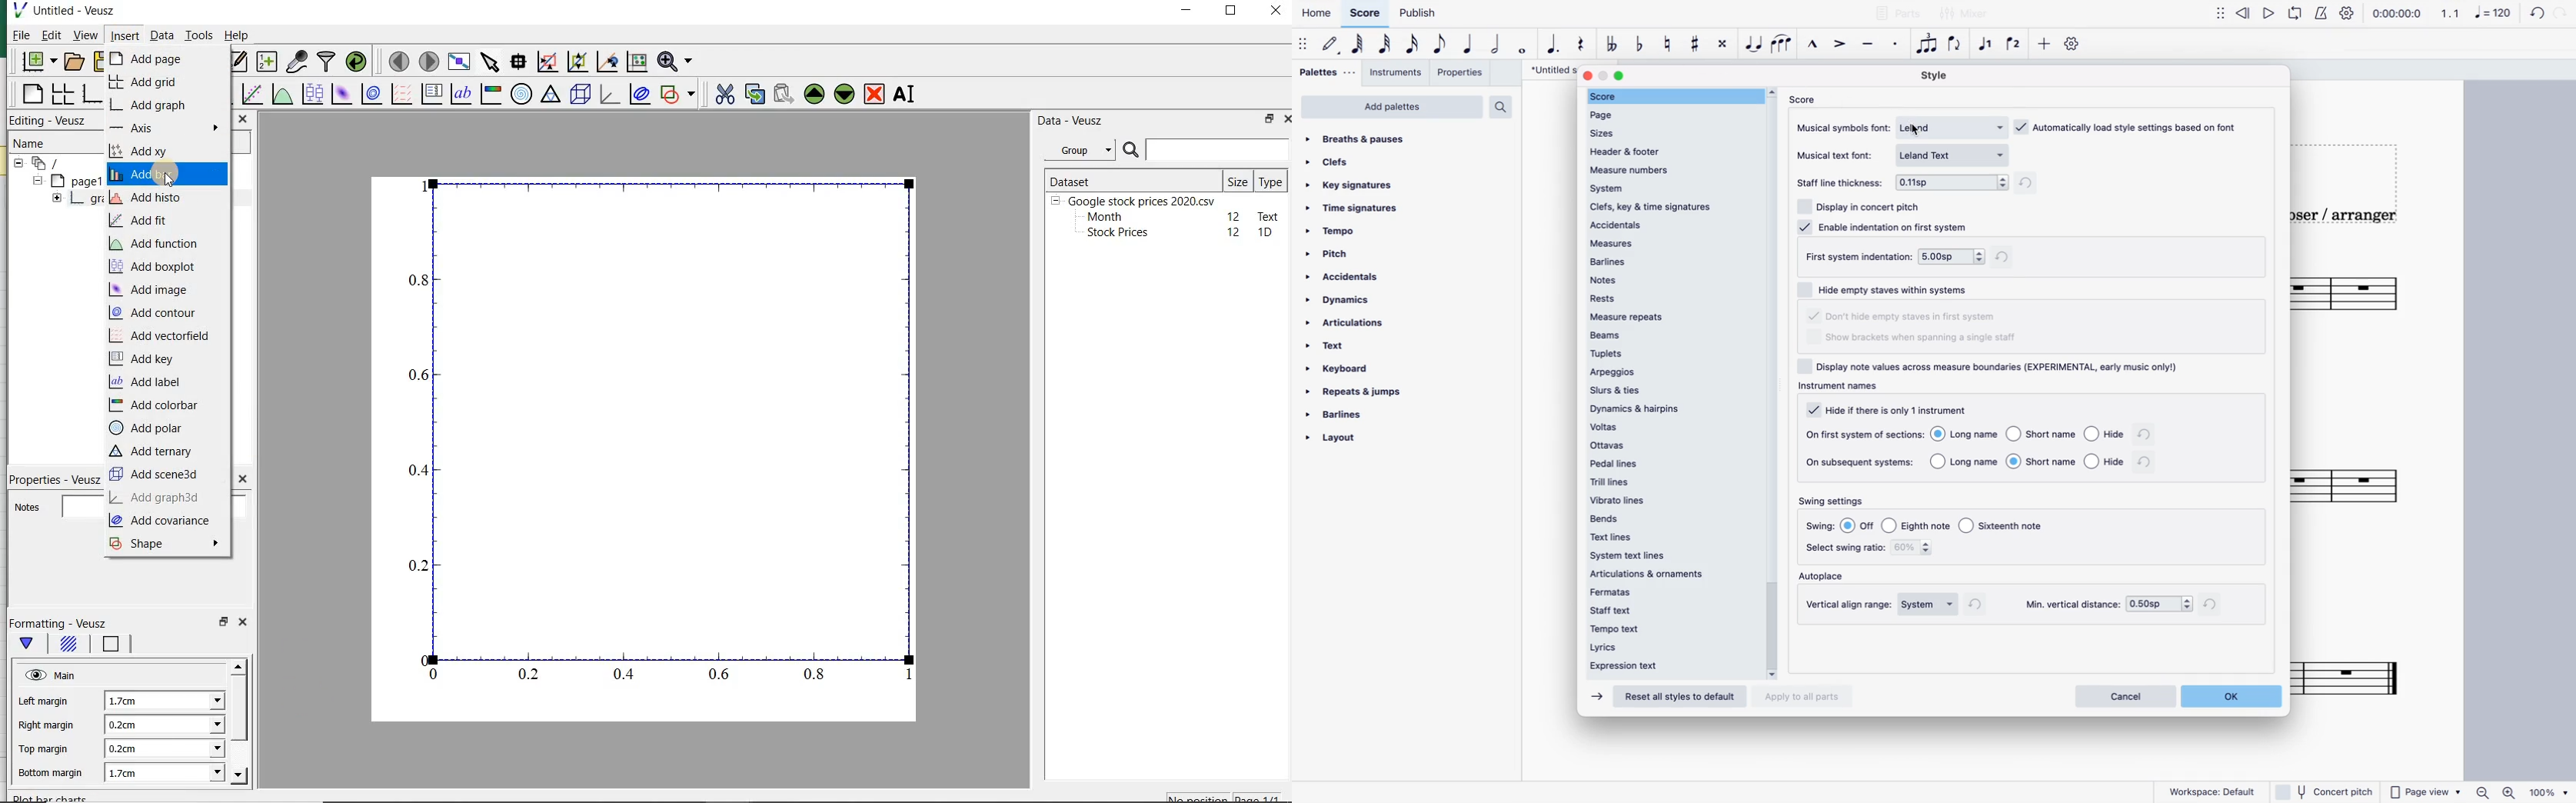 The width and height of the screenshot is (2576, 812). What do you see at coordinates (2301, 10) in the screenshot?
I see `play` at bounding box center [2301, 10].